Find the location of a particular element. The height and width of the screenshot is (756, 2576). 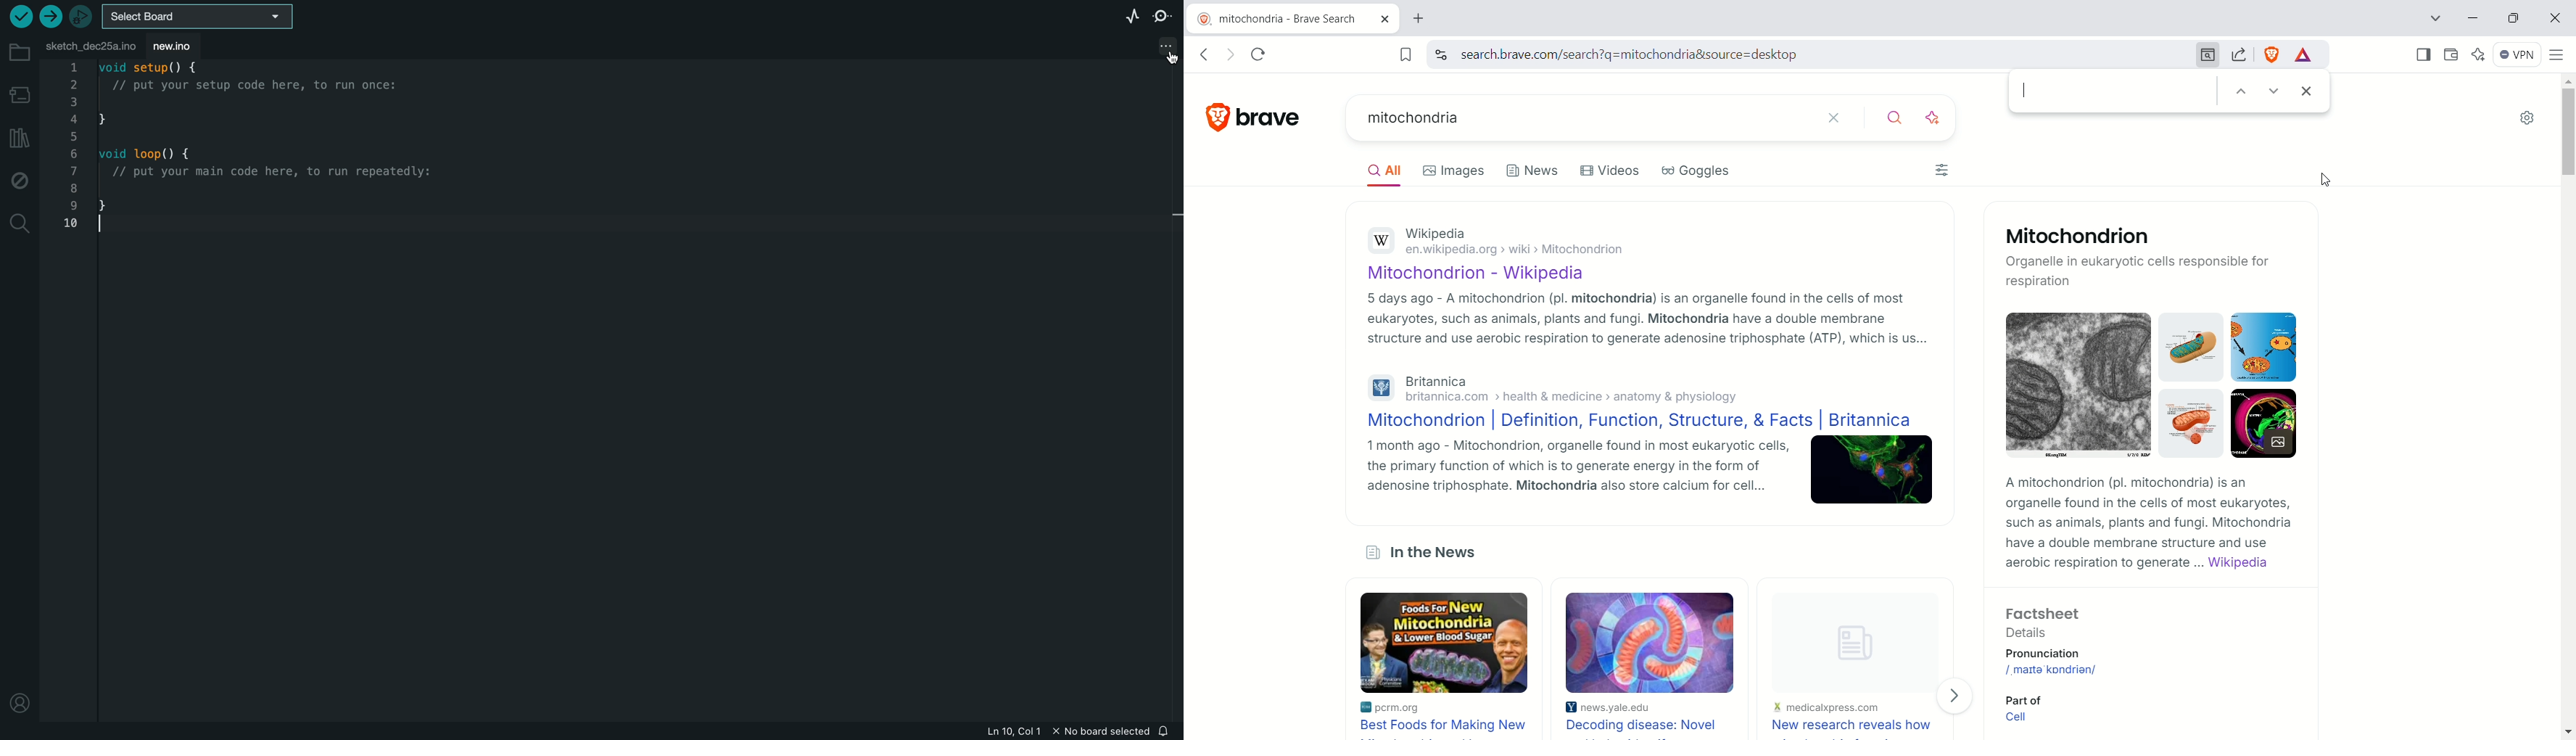

find is located at coordinates (2208, 54).